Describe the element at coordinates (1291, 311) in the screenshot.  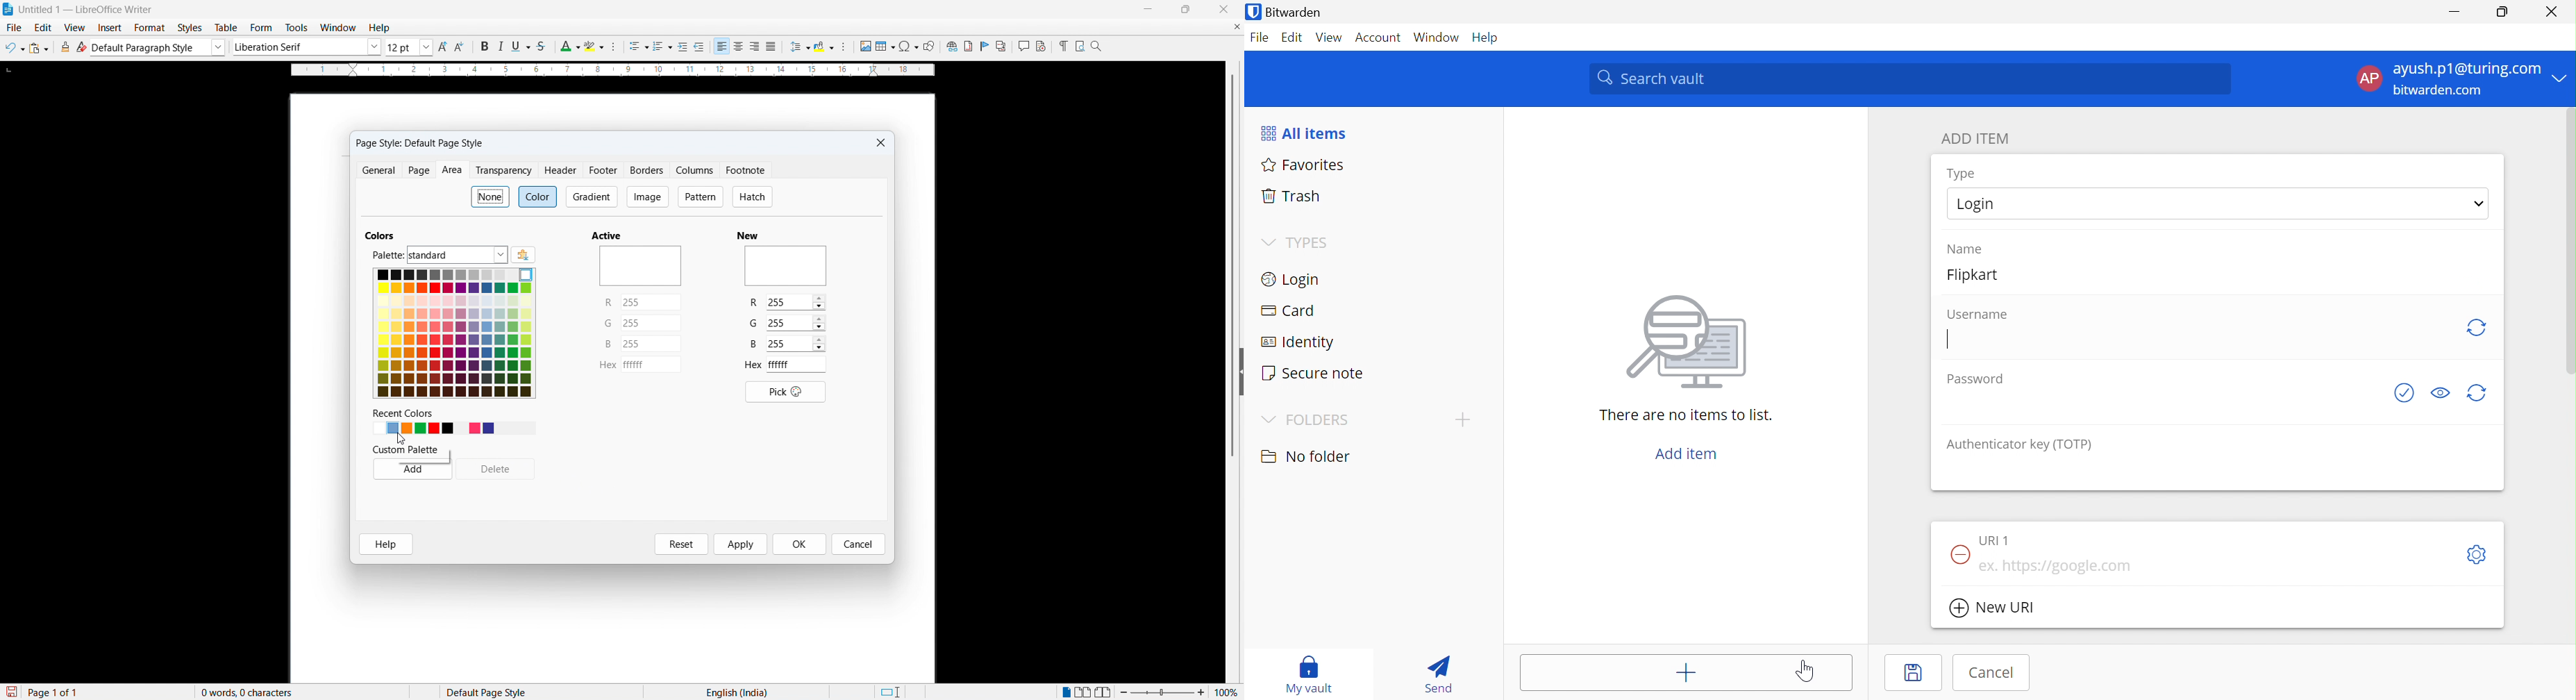
I see `Card` at that location.